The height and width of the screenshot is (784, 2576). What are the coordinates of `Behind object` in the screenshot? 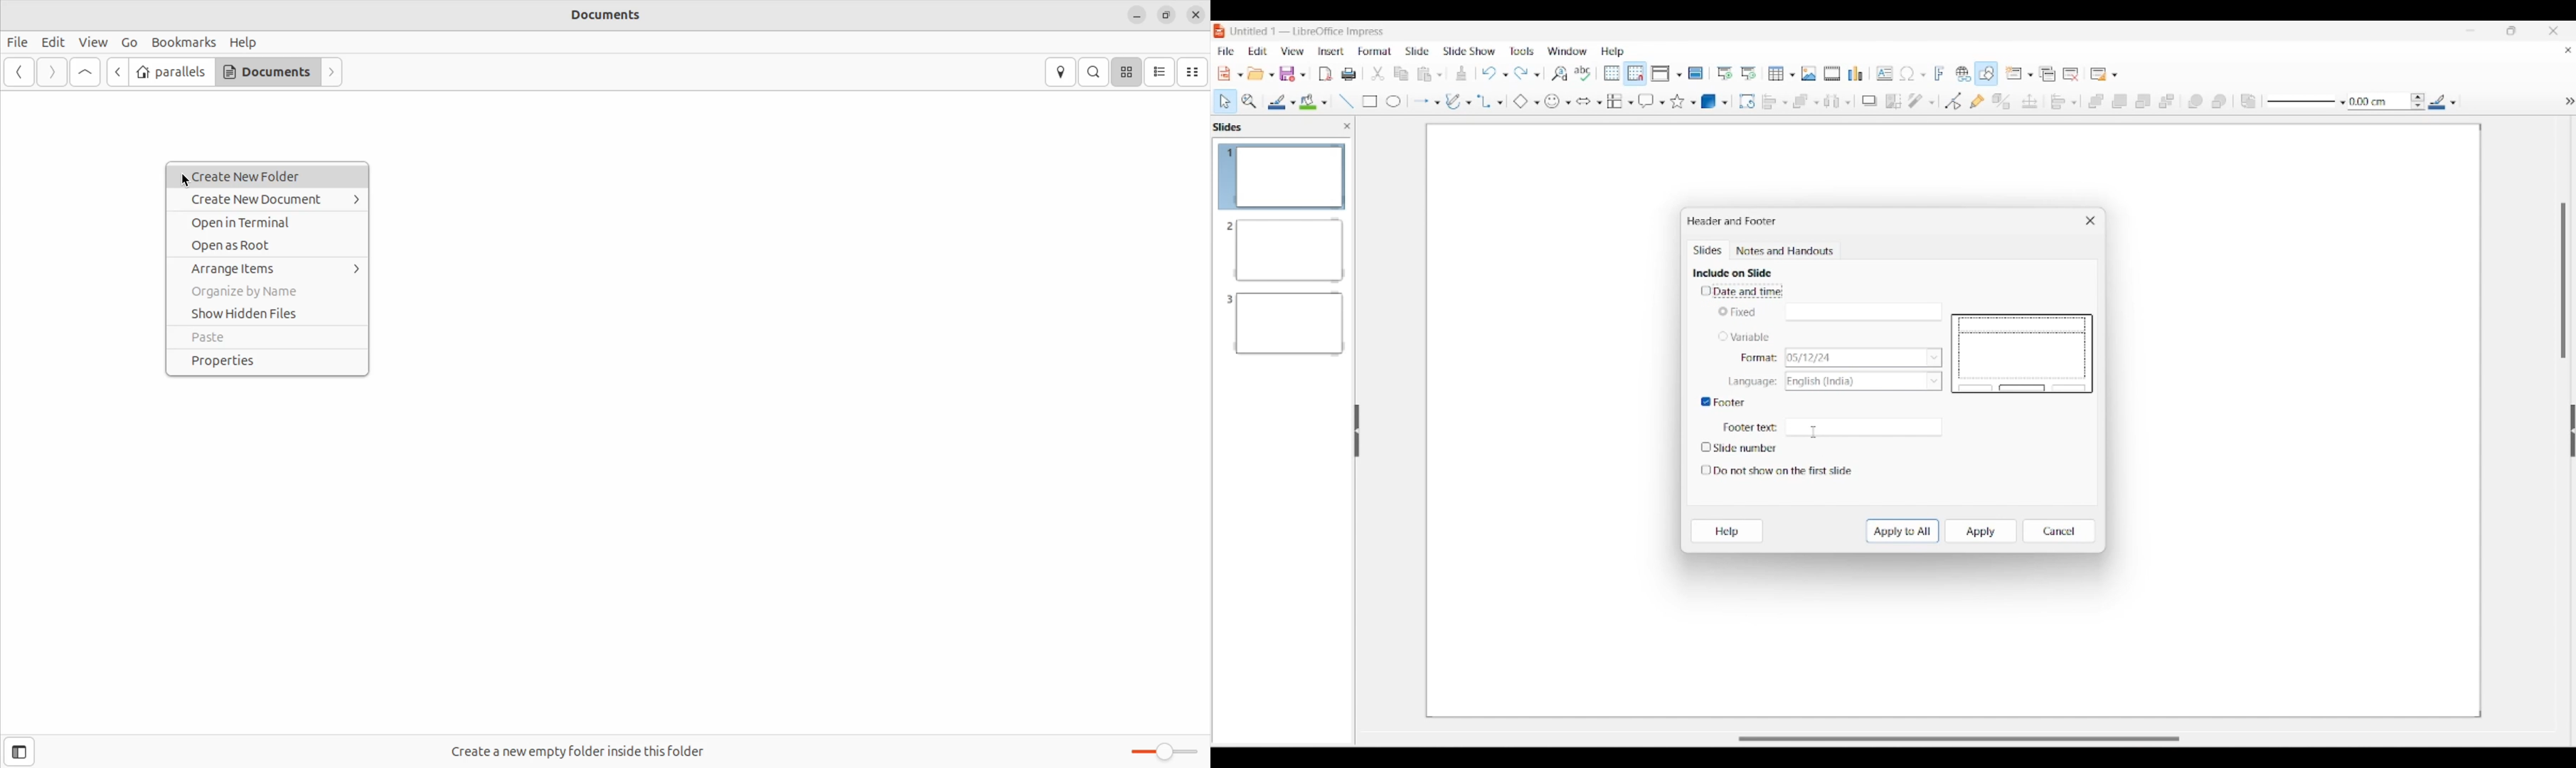 It's located at (2219, 101).